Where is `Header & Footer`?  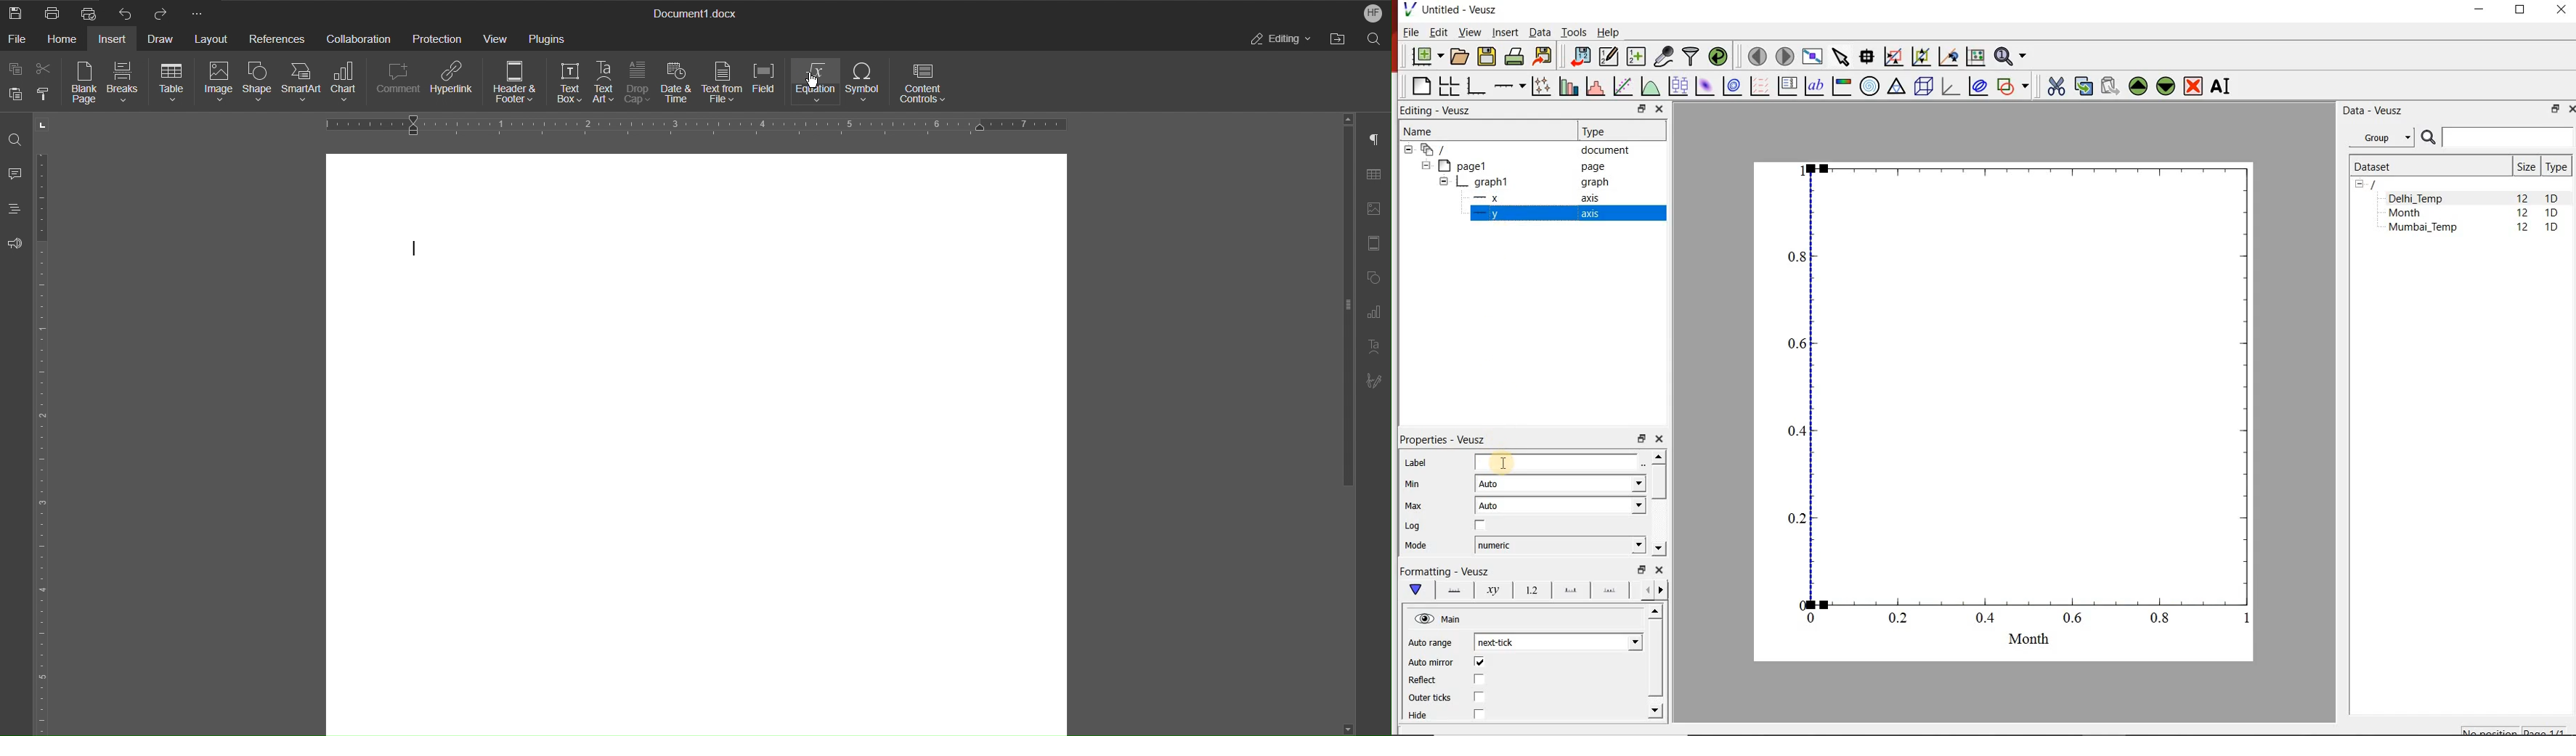 Header & Footer is located at coordinates (516, 83).